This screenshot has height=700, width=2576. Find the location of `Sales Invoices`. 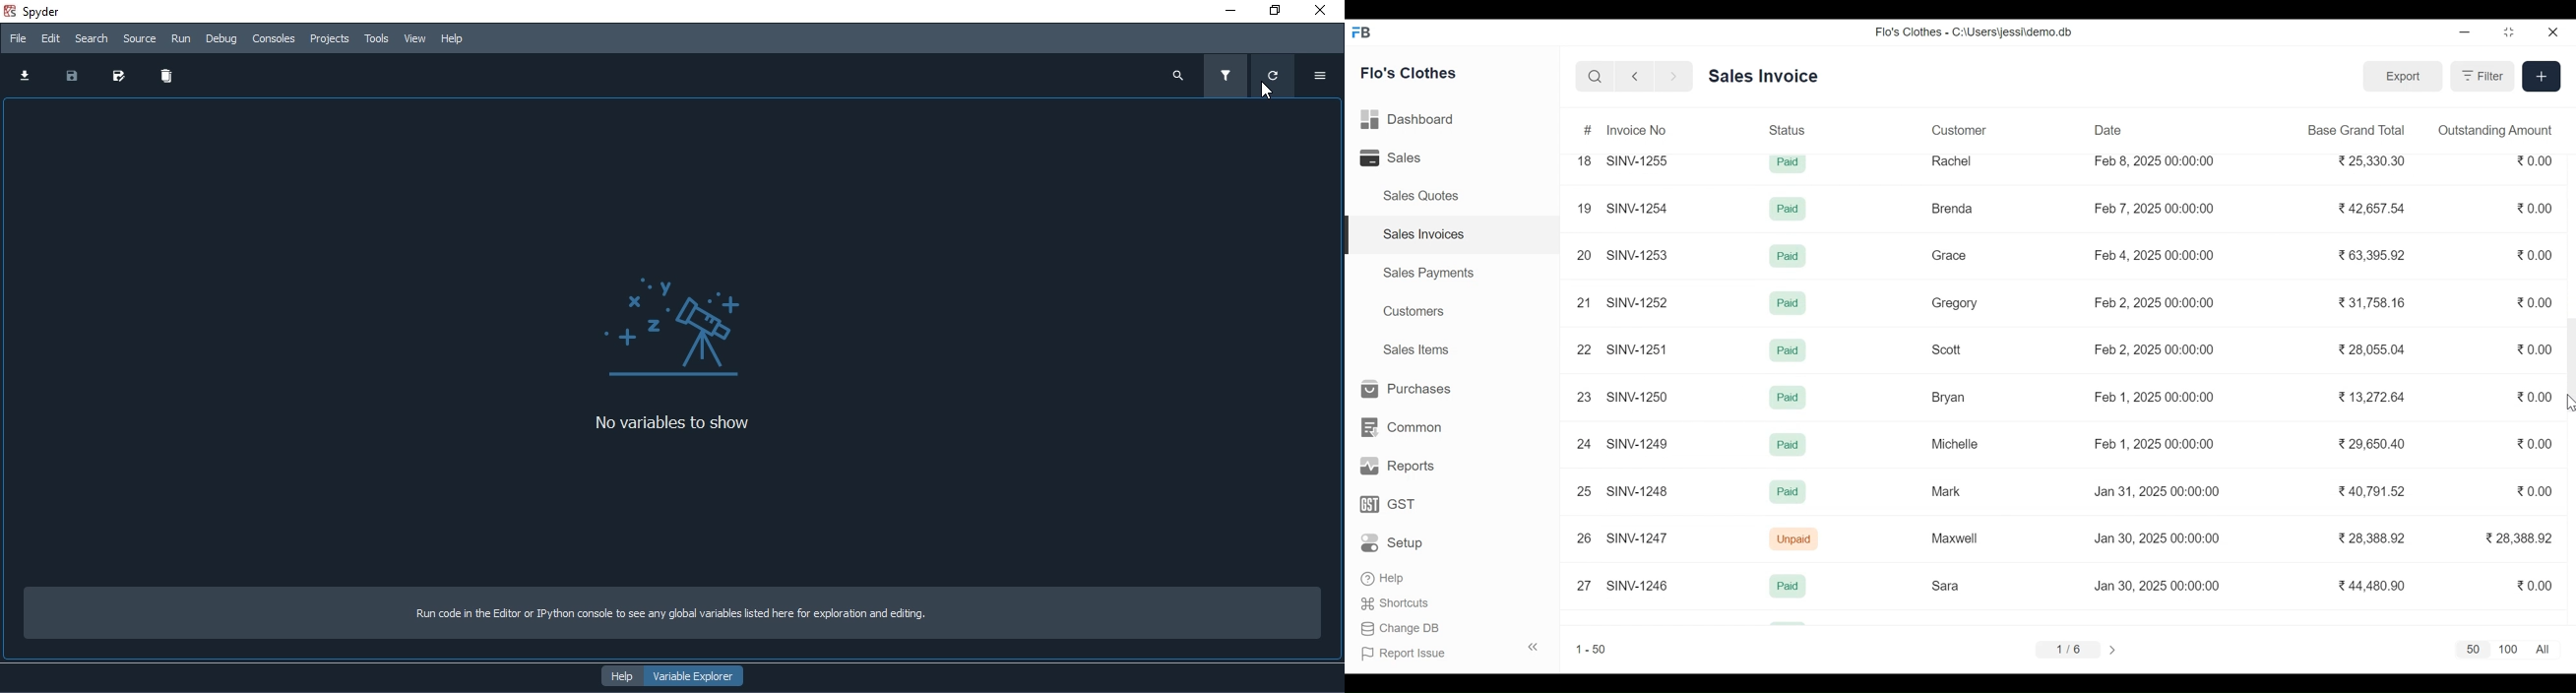

Sales Invoices is located at coordinates (1454, 235).